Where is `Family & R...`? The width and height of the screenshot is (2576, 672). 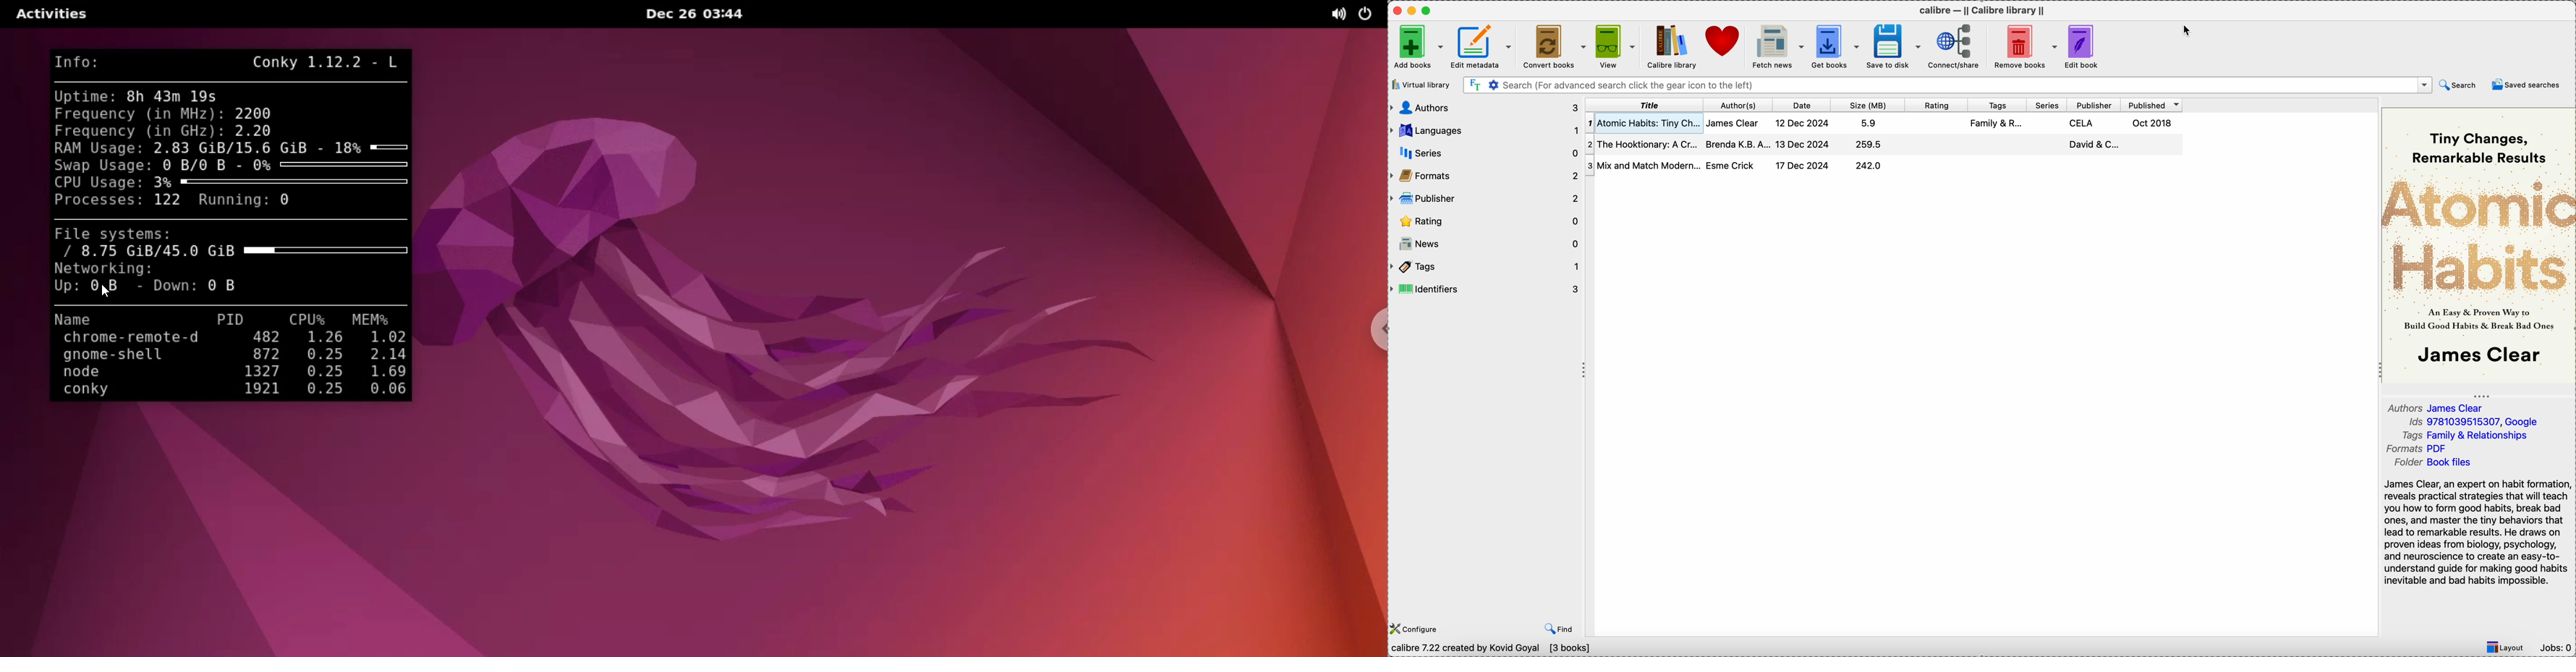
Family & R... is located at coordinates (1999, 125).